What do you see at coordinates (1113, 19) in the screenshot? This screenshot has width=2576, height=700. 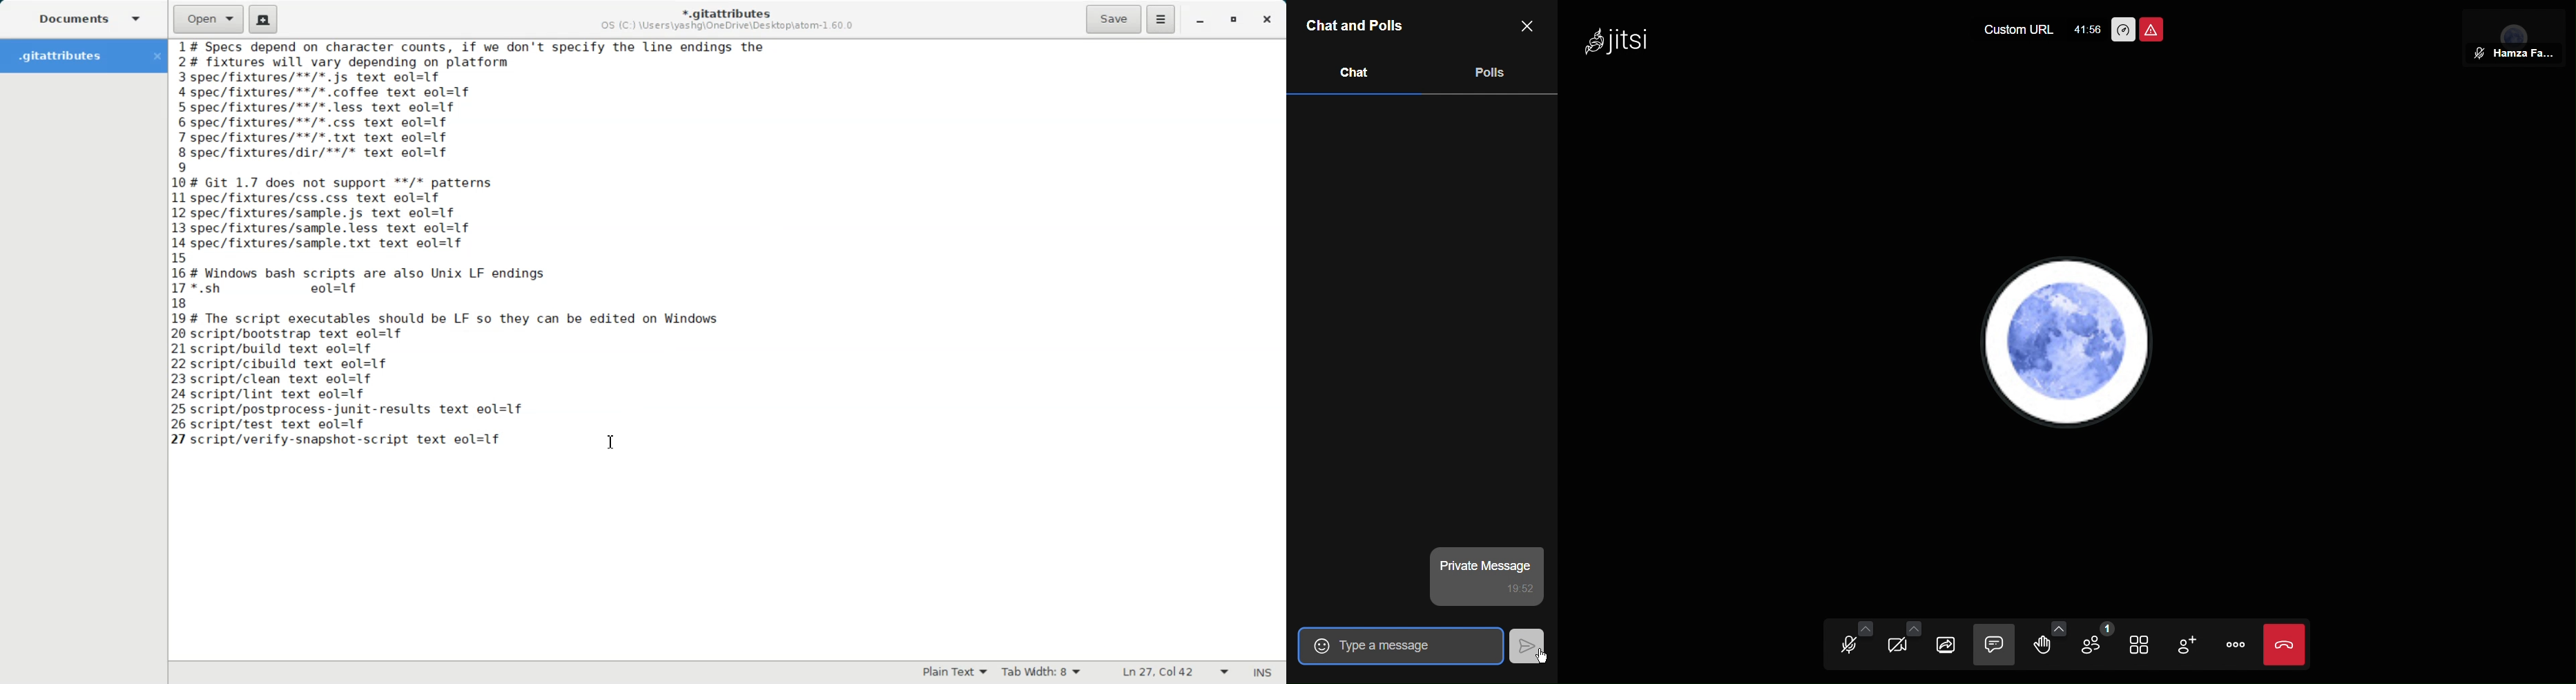 I see `Save` at bounding box center [1113, 19].